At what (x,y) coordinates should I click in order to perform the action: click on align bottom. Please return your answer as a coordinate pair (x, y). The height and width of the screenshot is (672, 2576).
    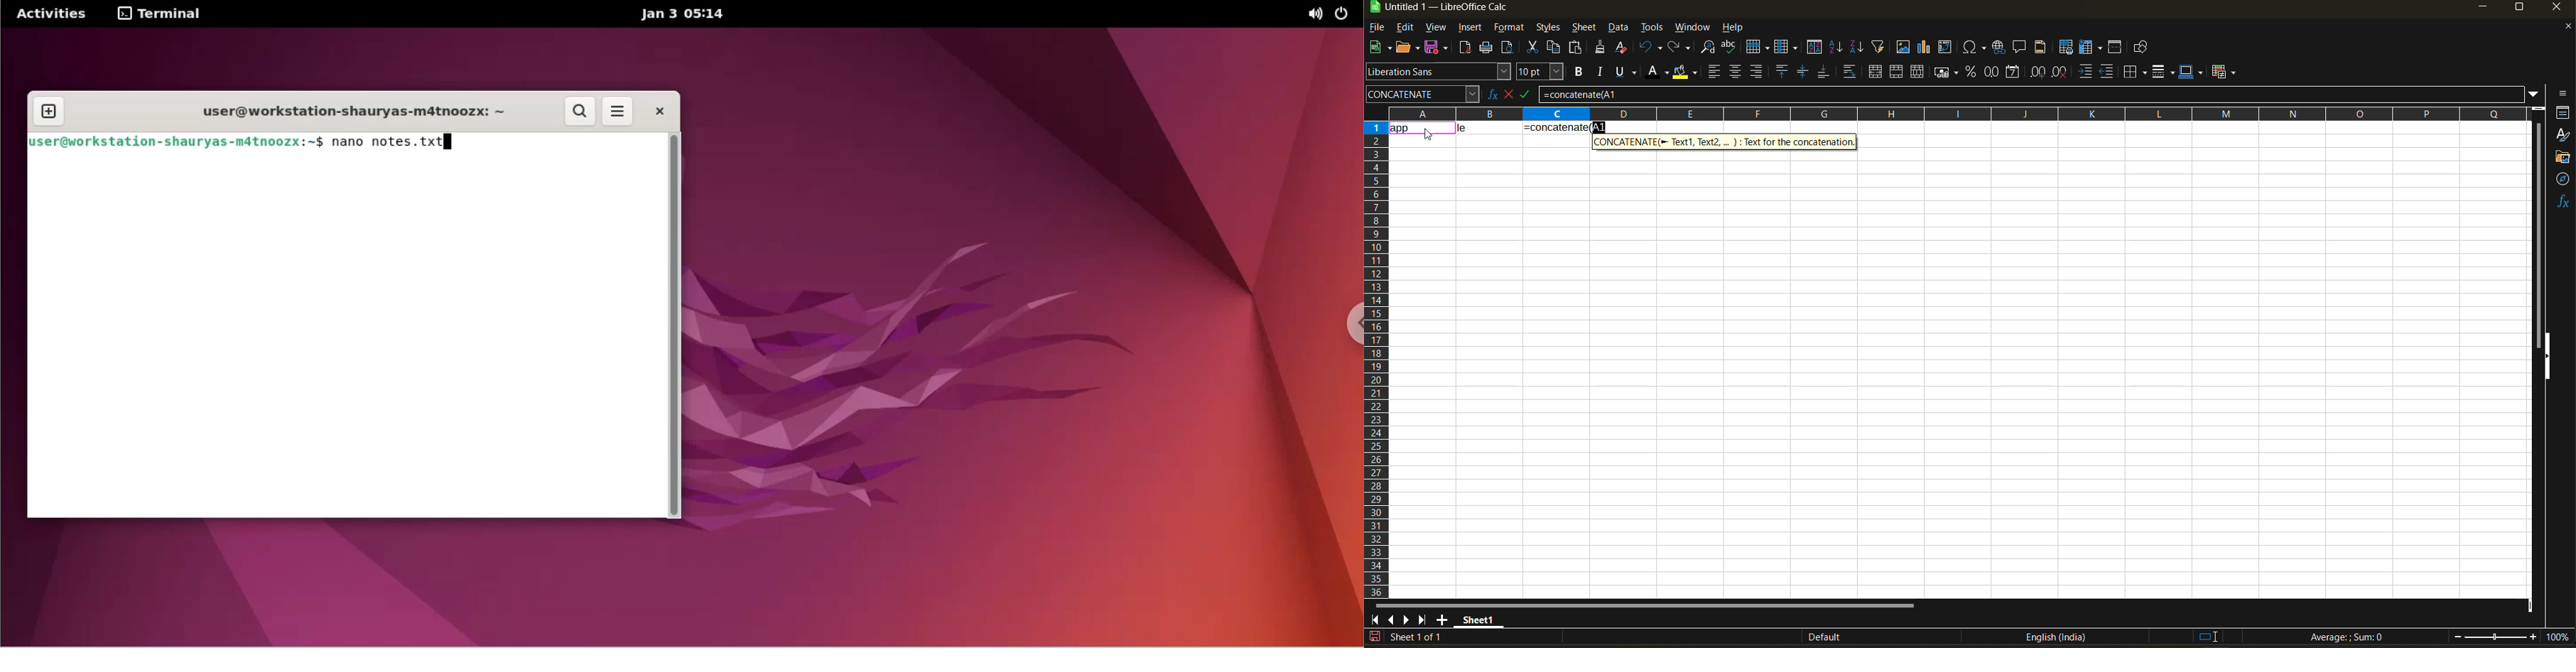
    Looking at the image, I should click on (1824, 71).